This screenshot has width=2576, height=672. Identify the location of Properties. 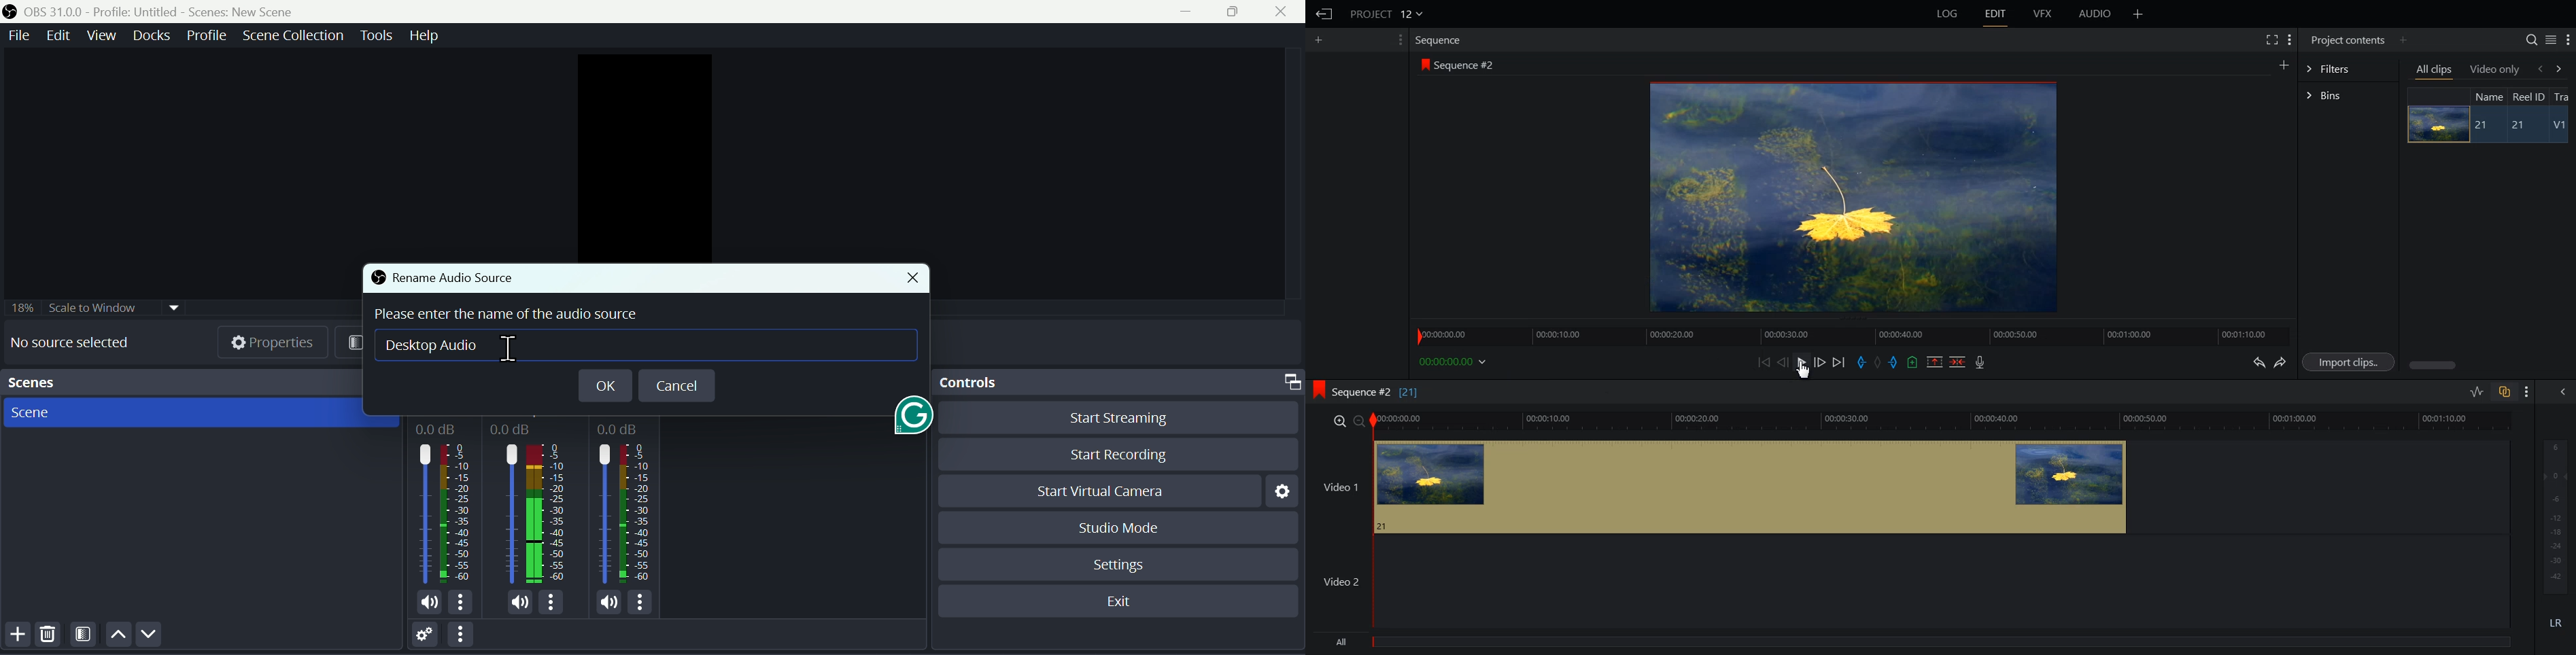
(277, 344).